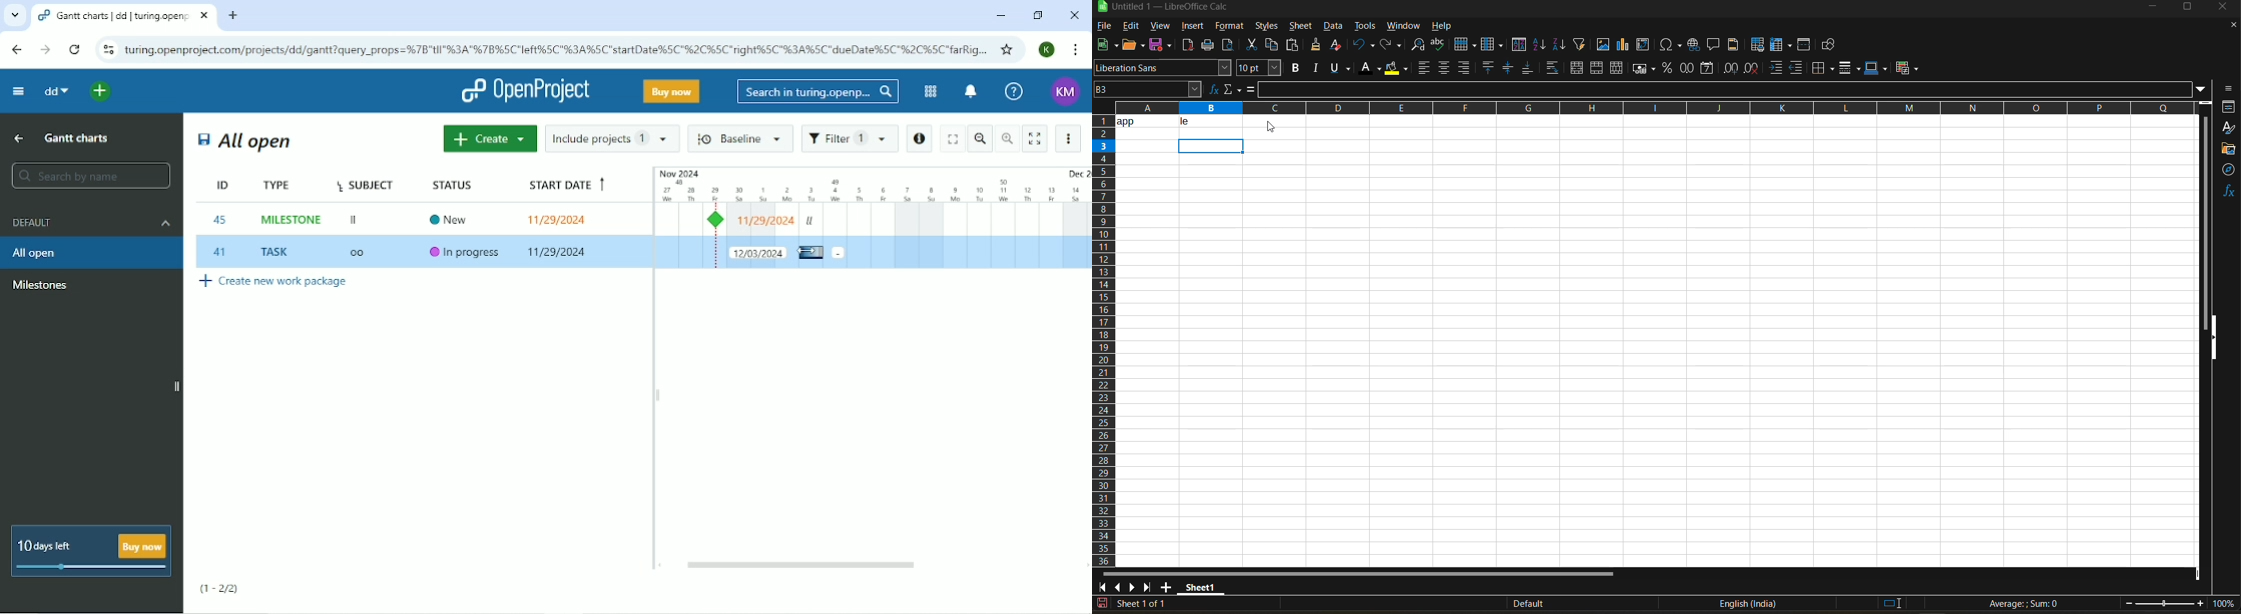 Image resolution: width=2268 pixels, height=616 pixels. Describe the element at coordinates (1175, 9) in the screenshot. I see `app name and file name` at that location.